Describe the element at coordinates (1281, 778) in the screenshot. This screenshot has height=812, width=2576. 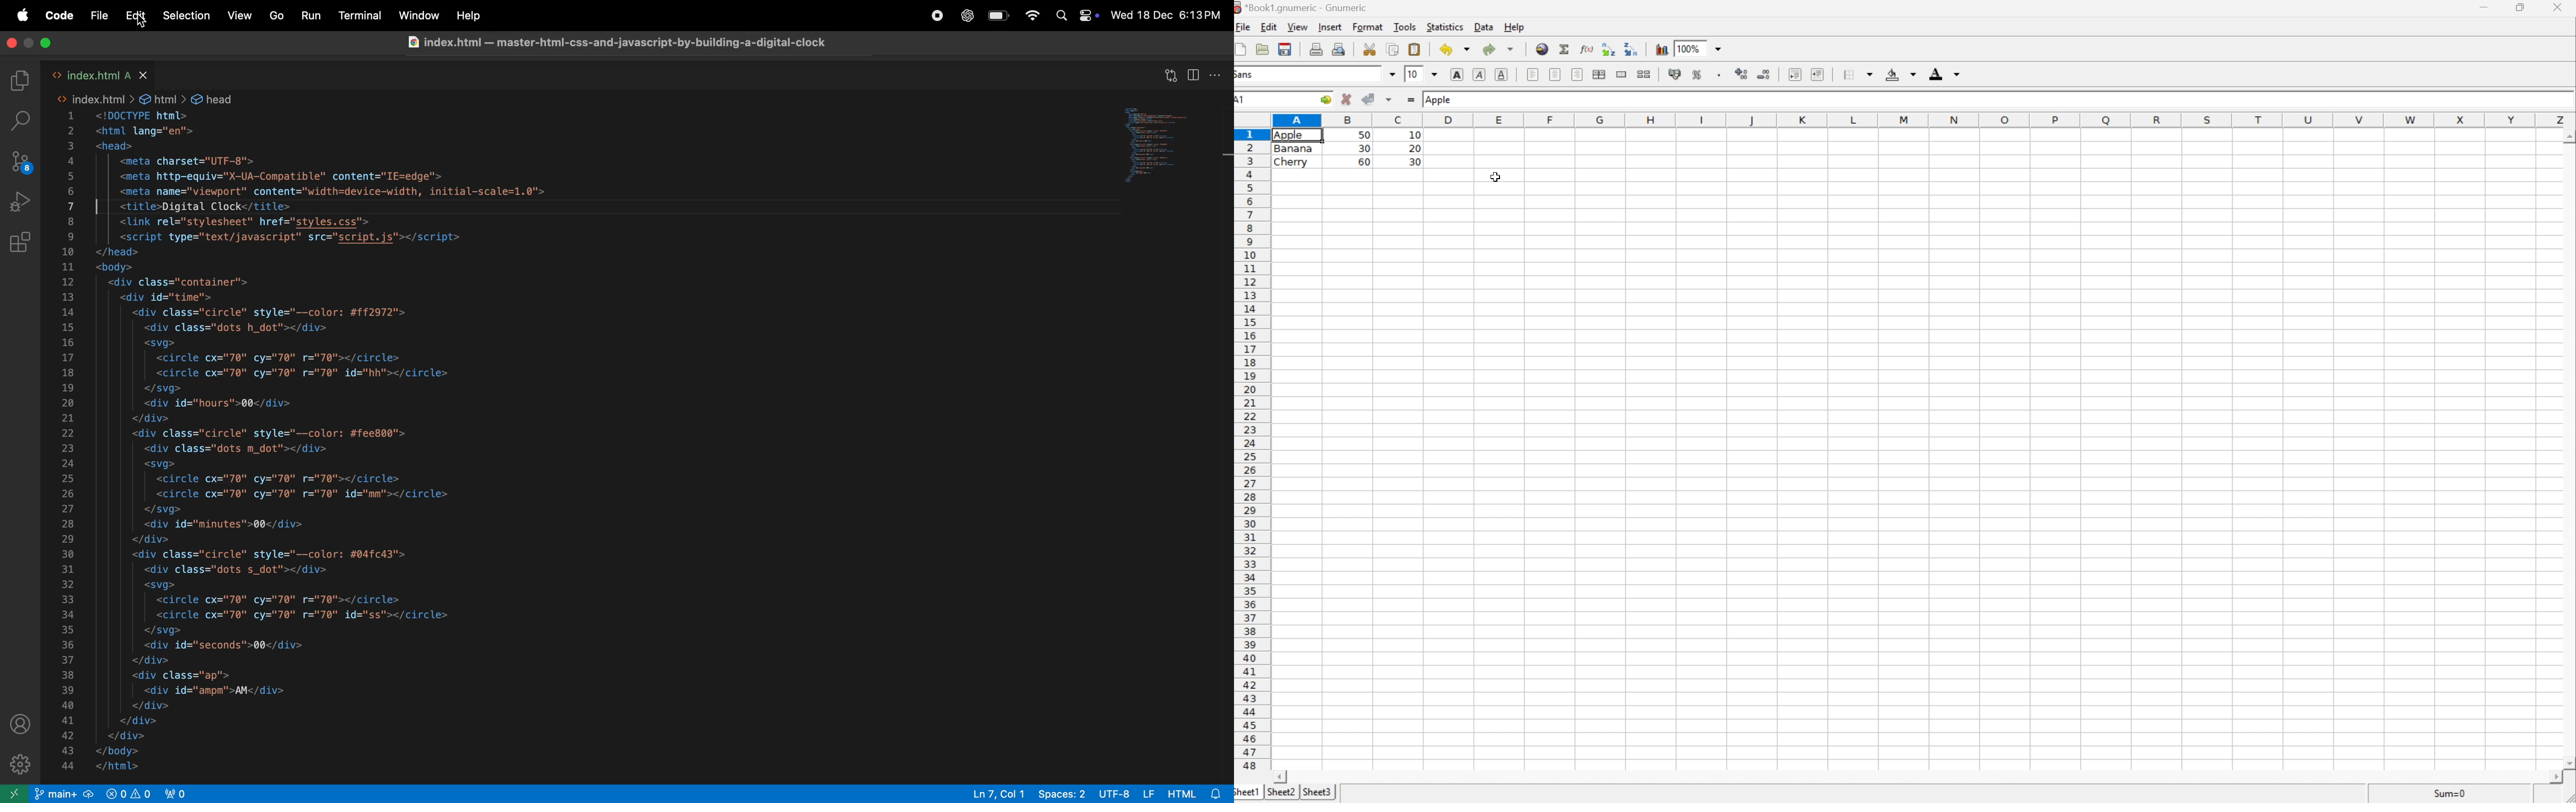
I see `scroll left` at that location.